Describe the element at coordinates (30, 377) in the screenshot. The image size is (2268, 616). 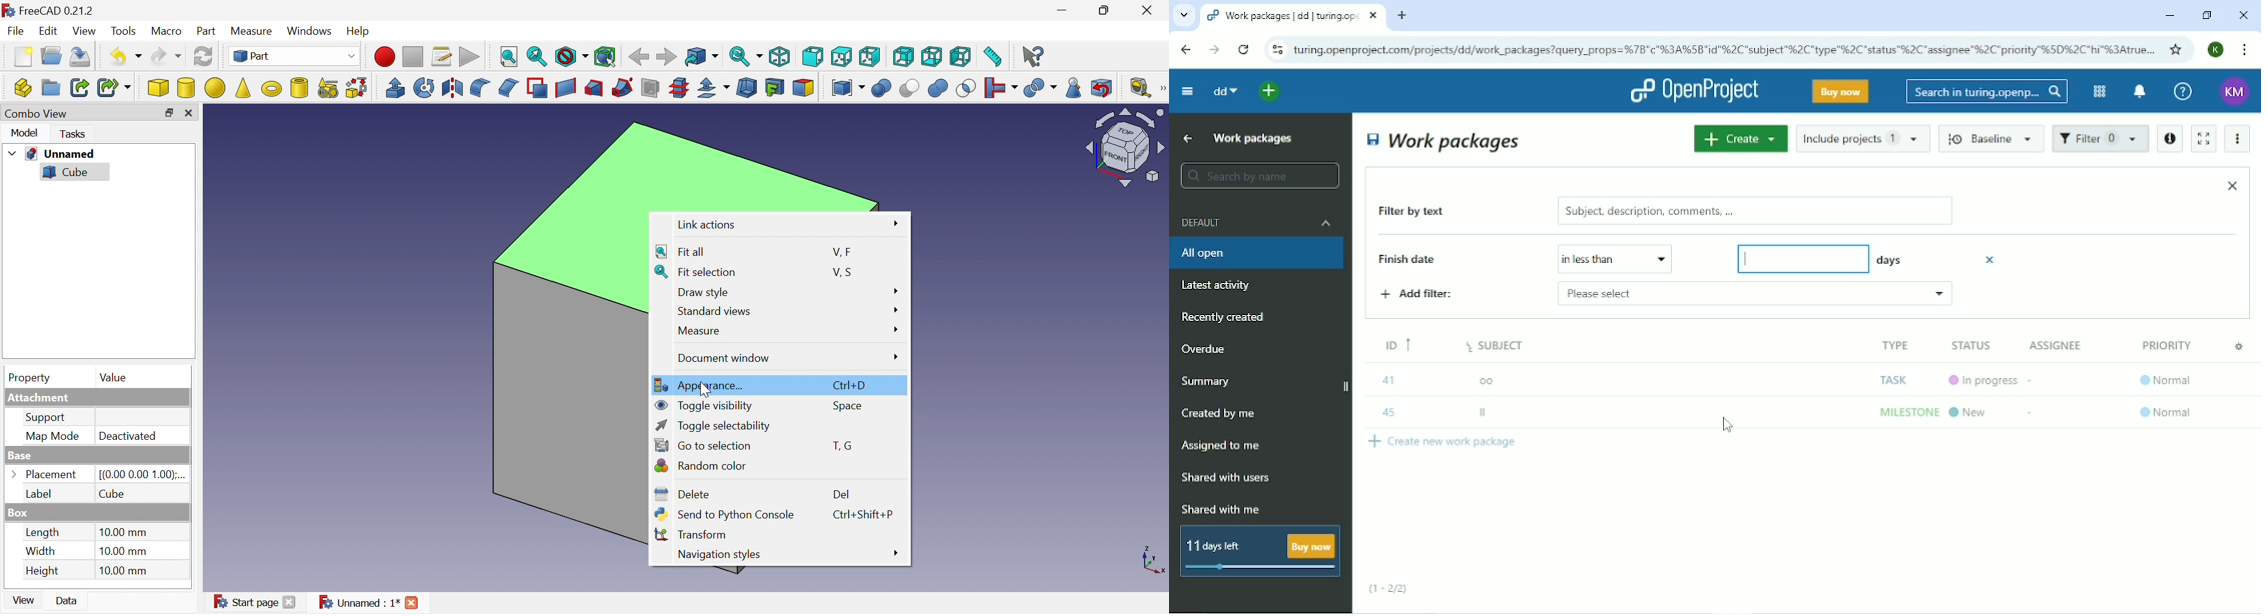
I see `Property` at that location.